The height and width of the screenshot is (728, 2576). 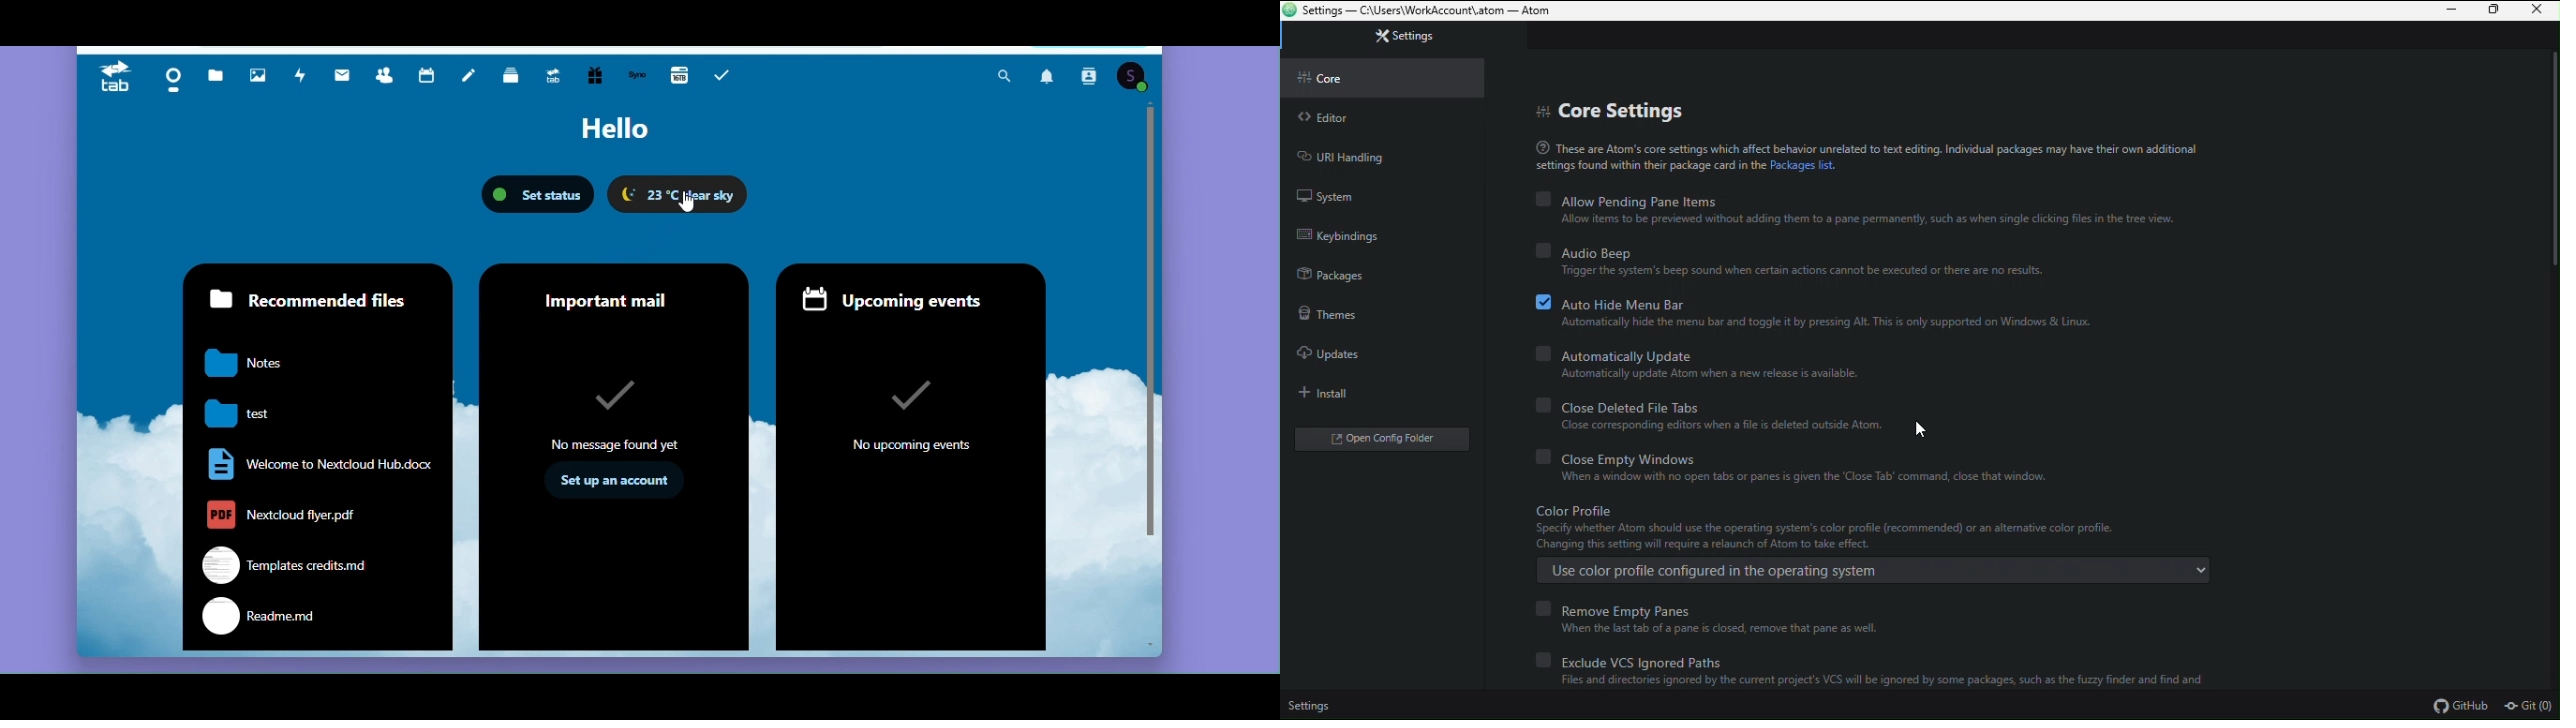 What do you see at coordinates (390, 78) in the screenshot?
I see `Contacts` at bounding box center [390, 78].